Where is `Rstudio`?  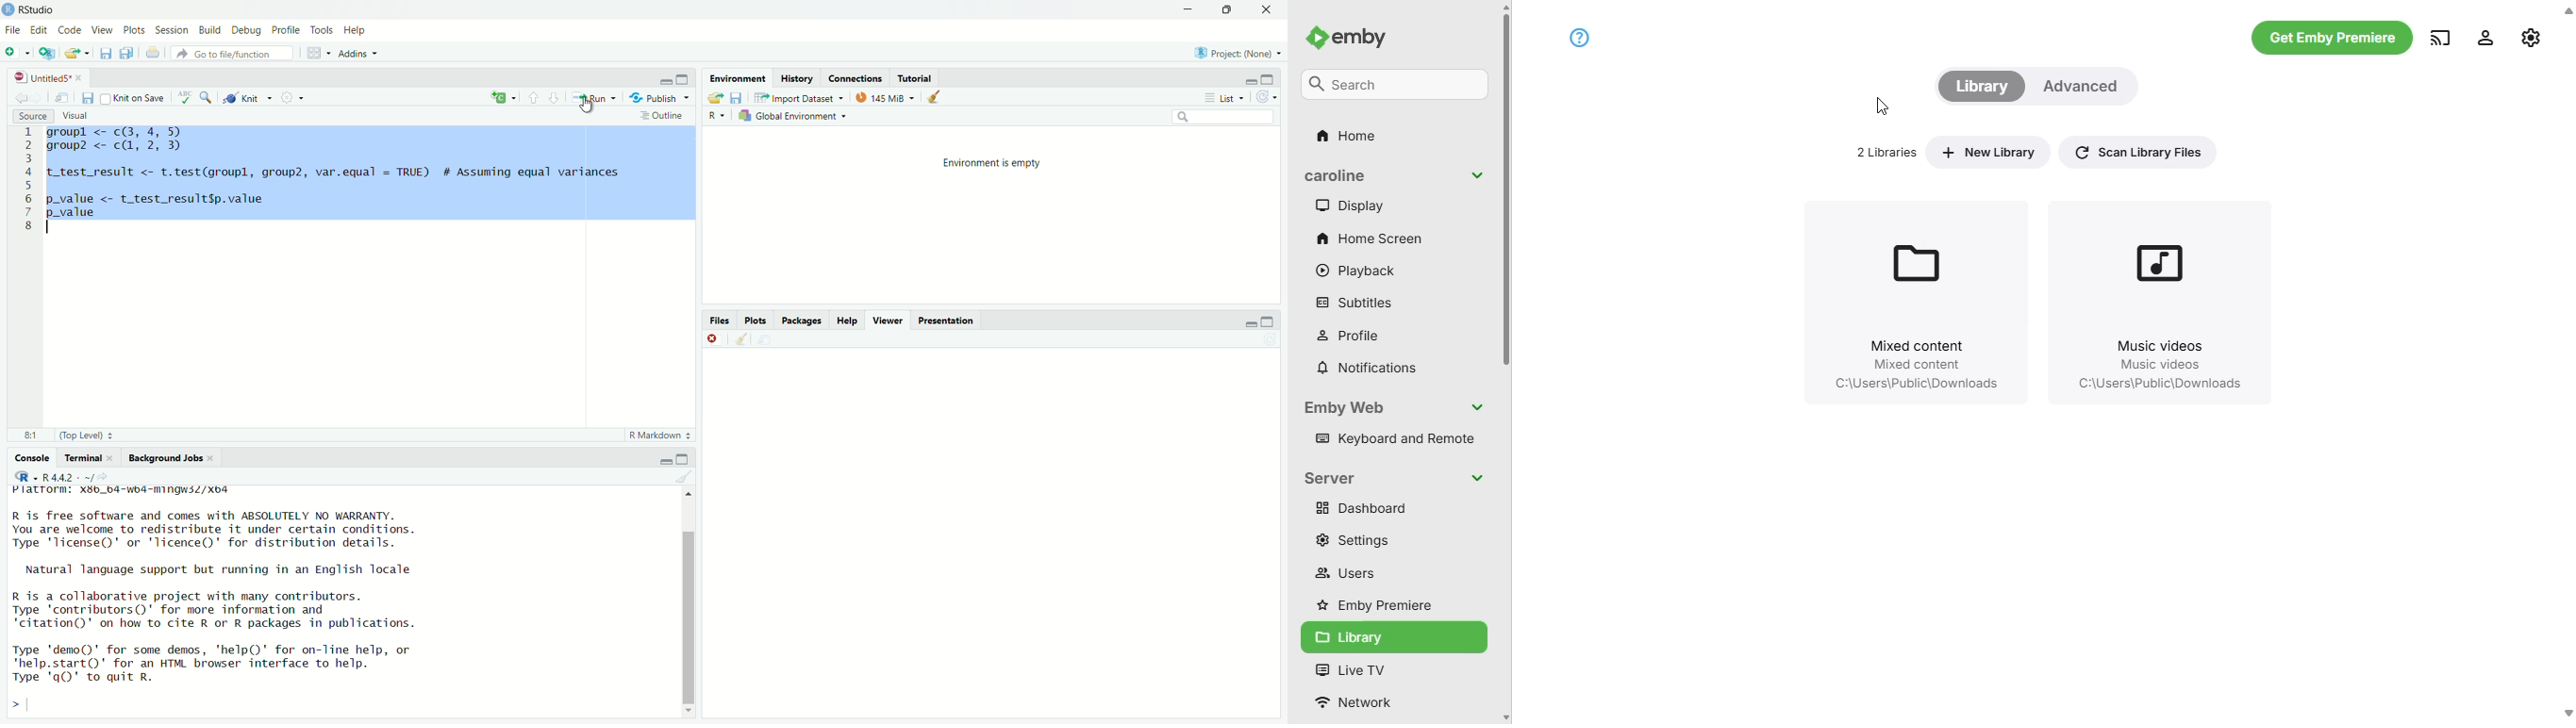
Rstudio is located at coordinates (39, 8).